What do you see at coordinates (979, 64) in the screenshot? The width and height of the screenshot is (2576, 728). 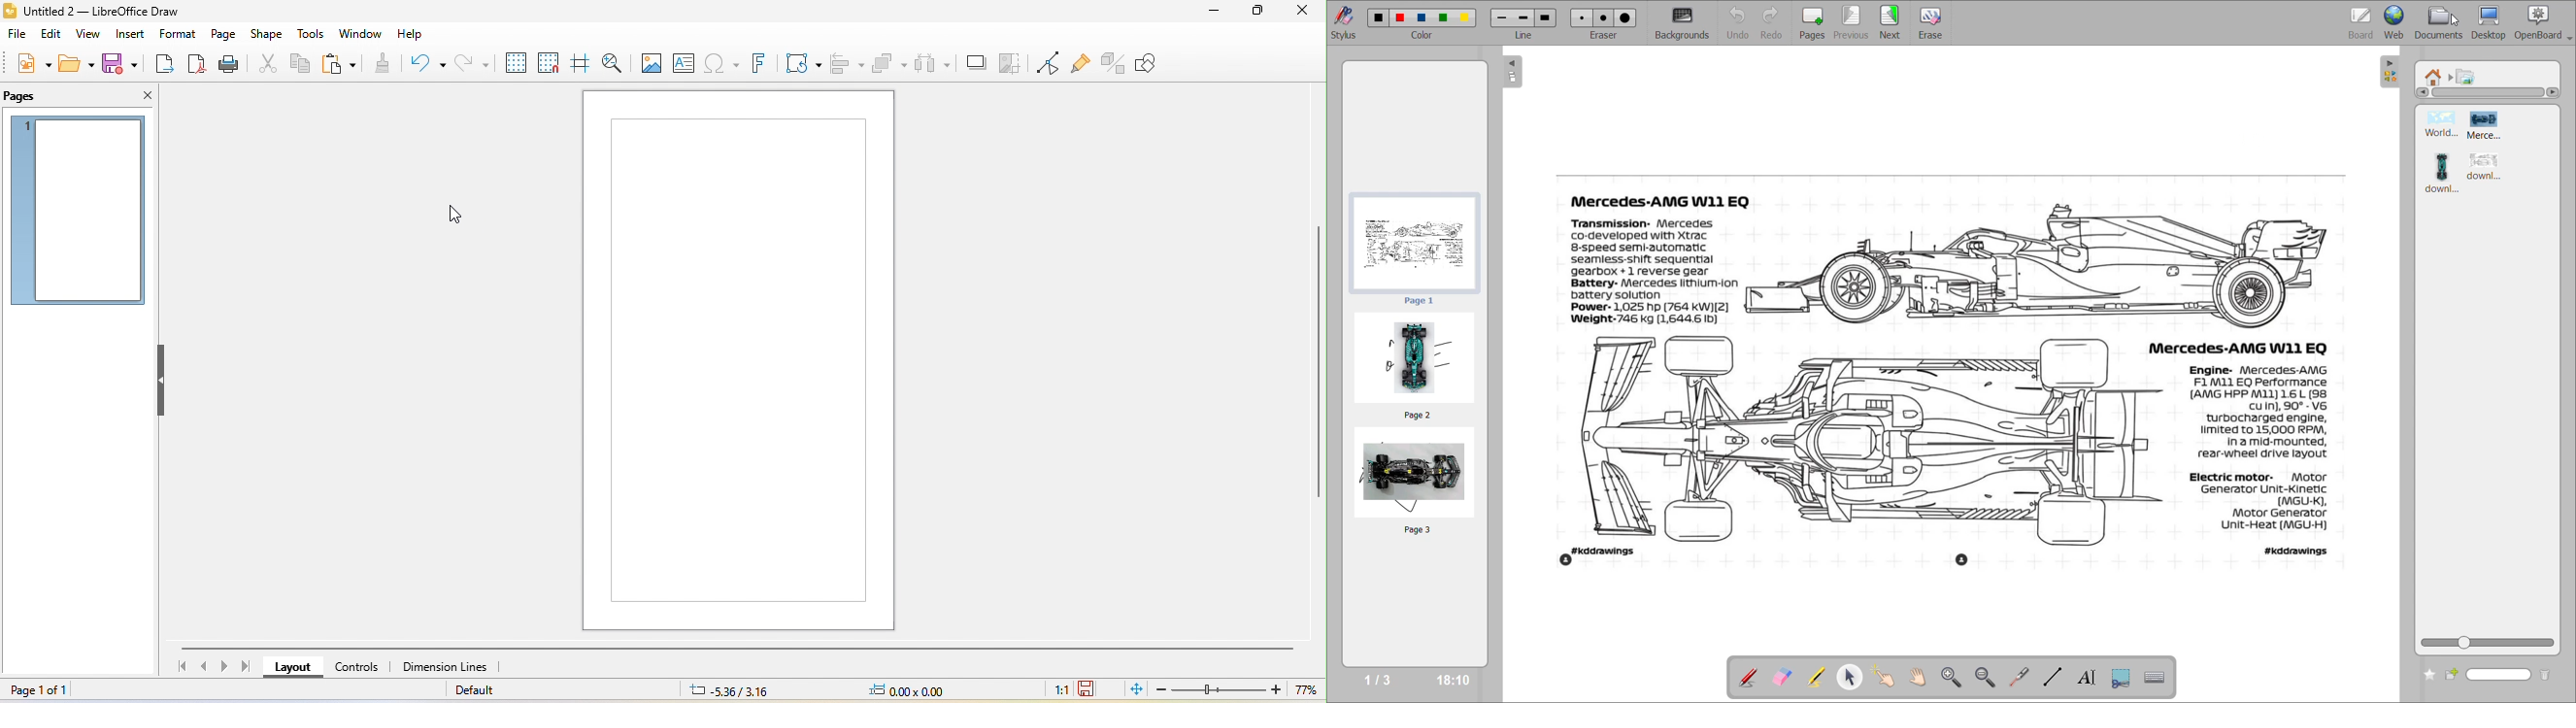 I see `shadow` at bounding box center [979, 64].